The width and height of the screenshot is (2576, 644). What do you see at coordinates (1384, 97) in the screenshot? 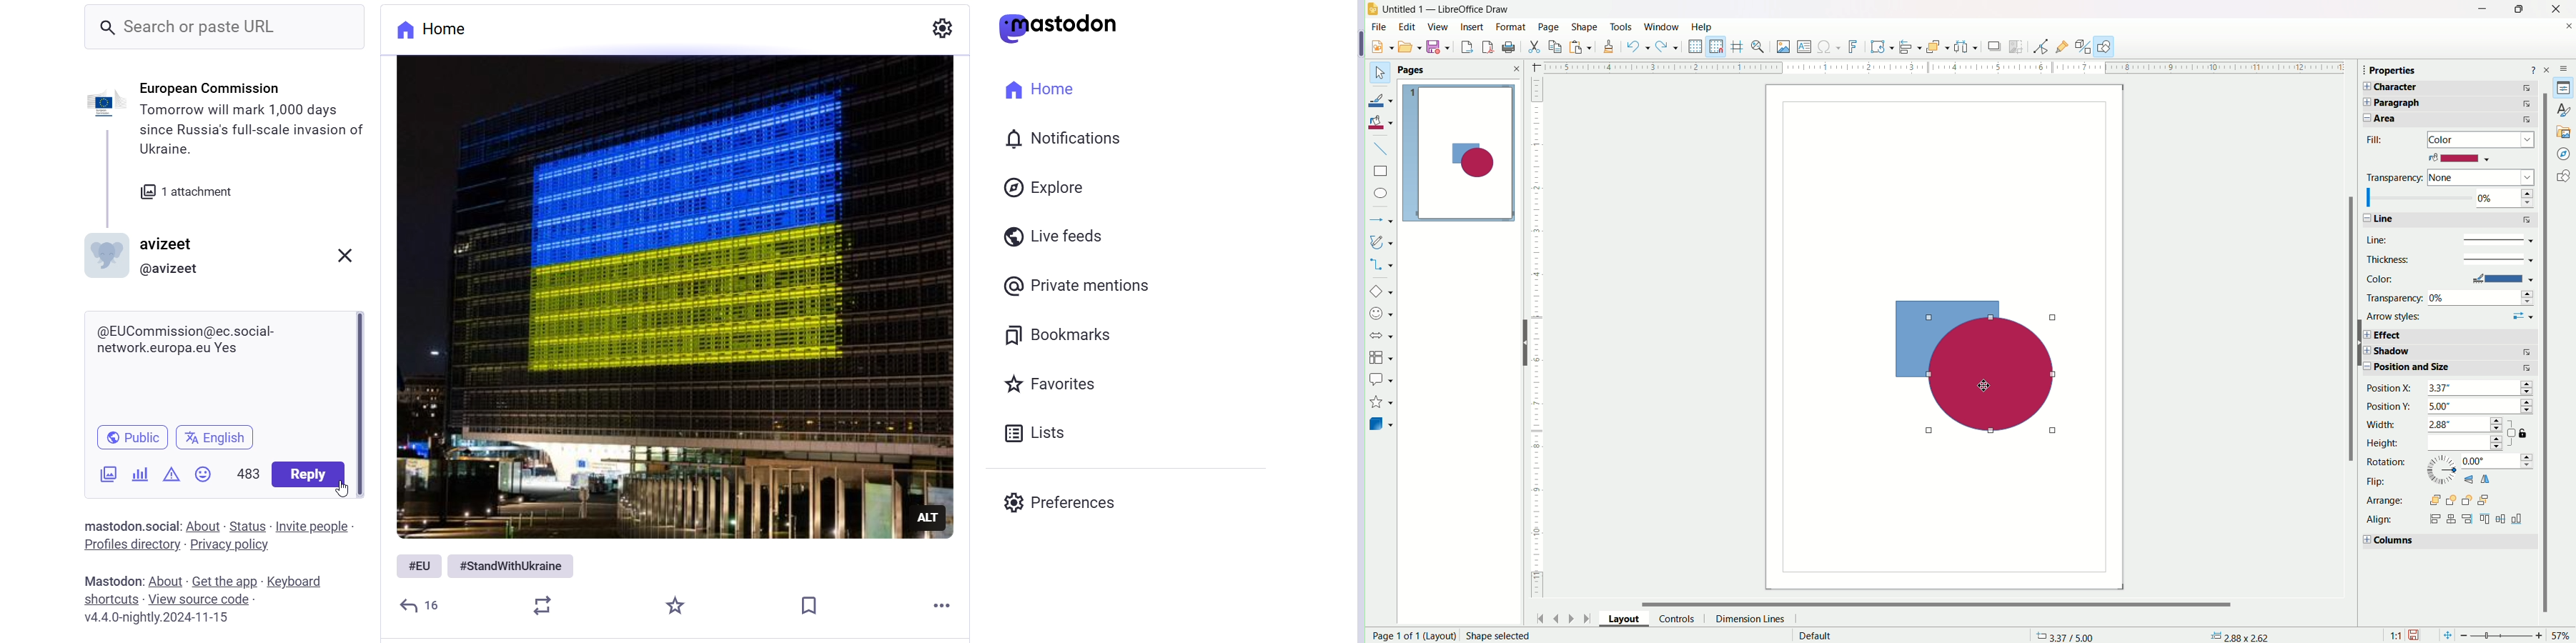
I see `line color` at bounding box center [1384, 97].